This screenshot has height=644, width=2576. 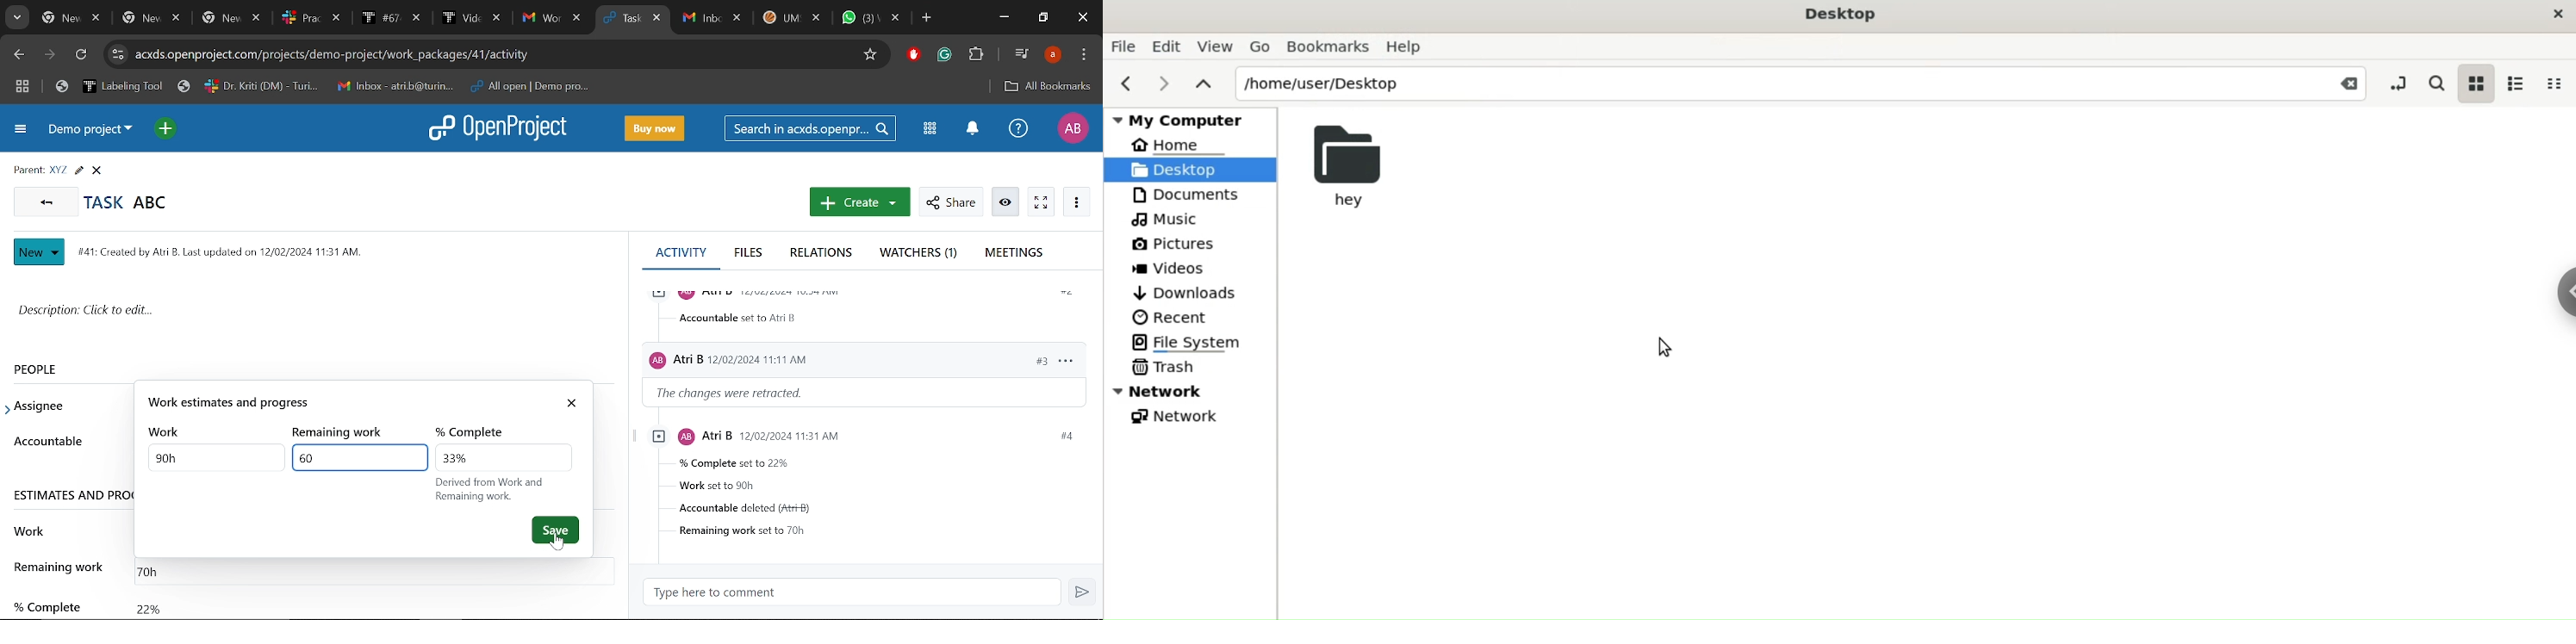 What do you see at coordinates (165, 128) in the screenshot?
I see `Open quick add menu` at bounding box center [165, 128].